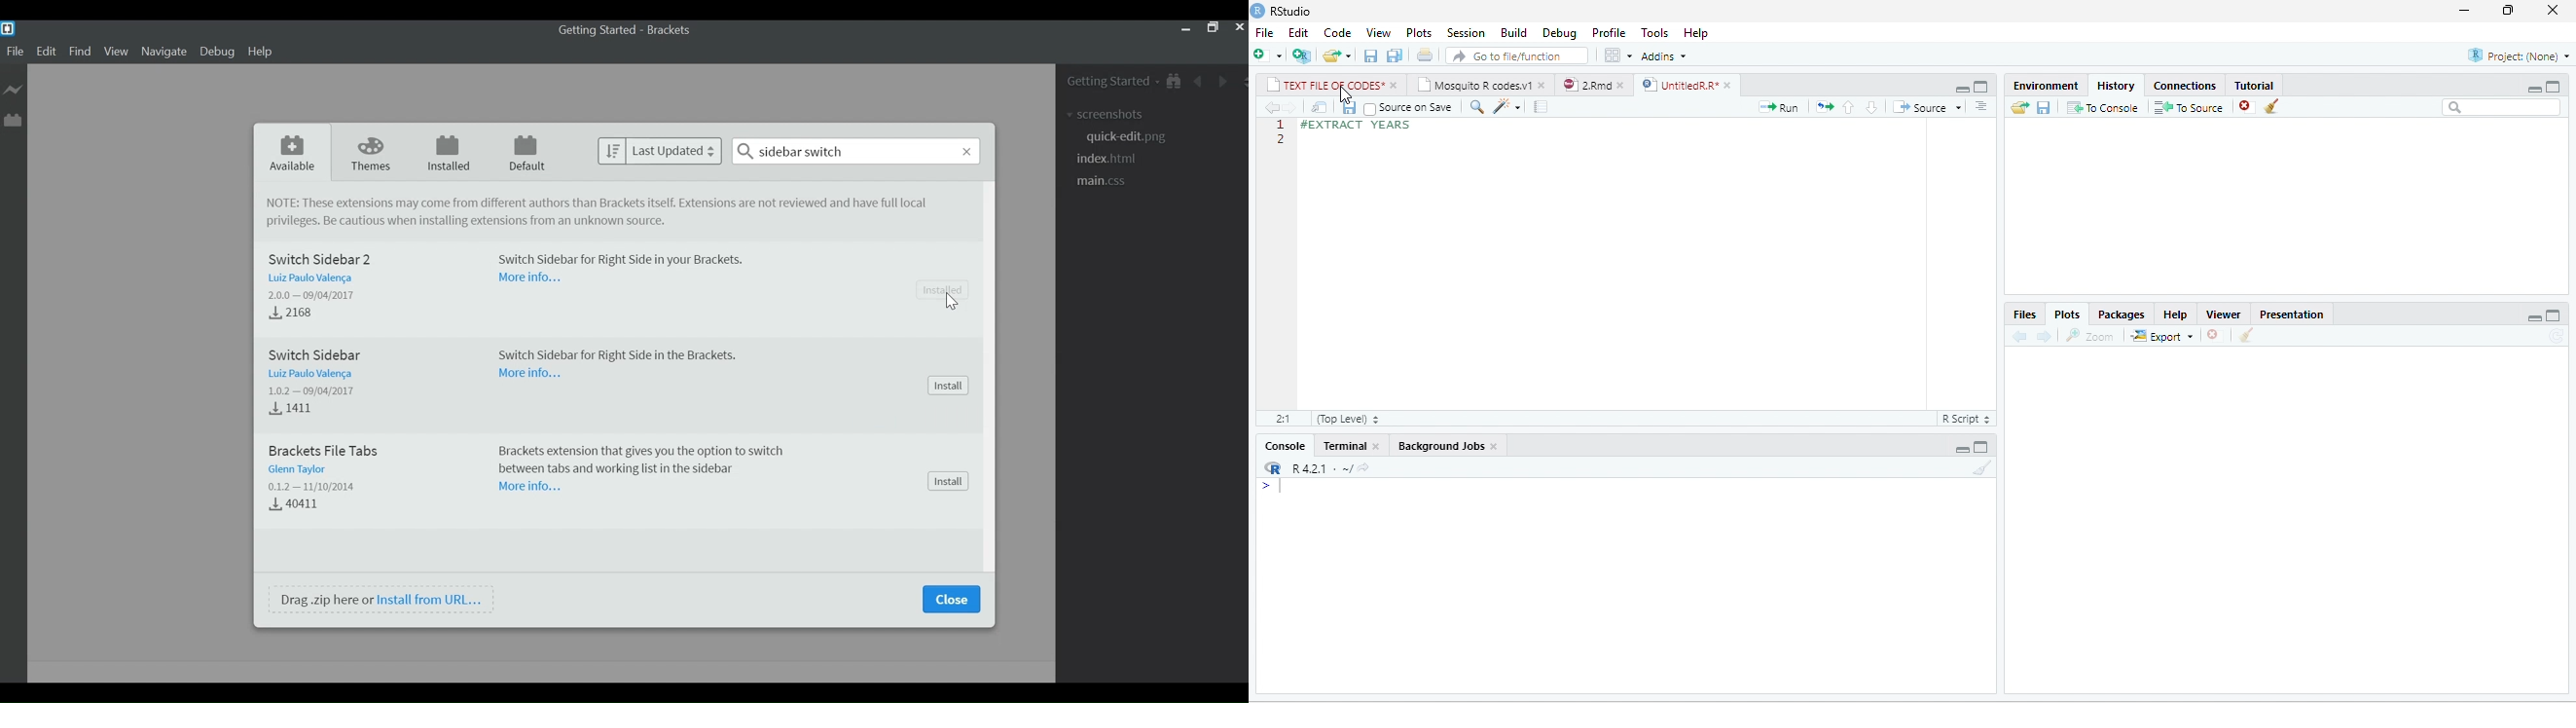 The height and width of the screenshot is (728, 2576). Describe the element at coordinates (2534, 89) in the screenshot. I see `minimize` at that location.